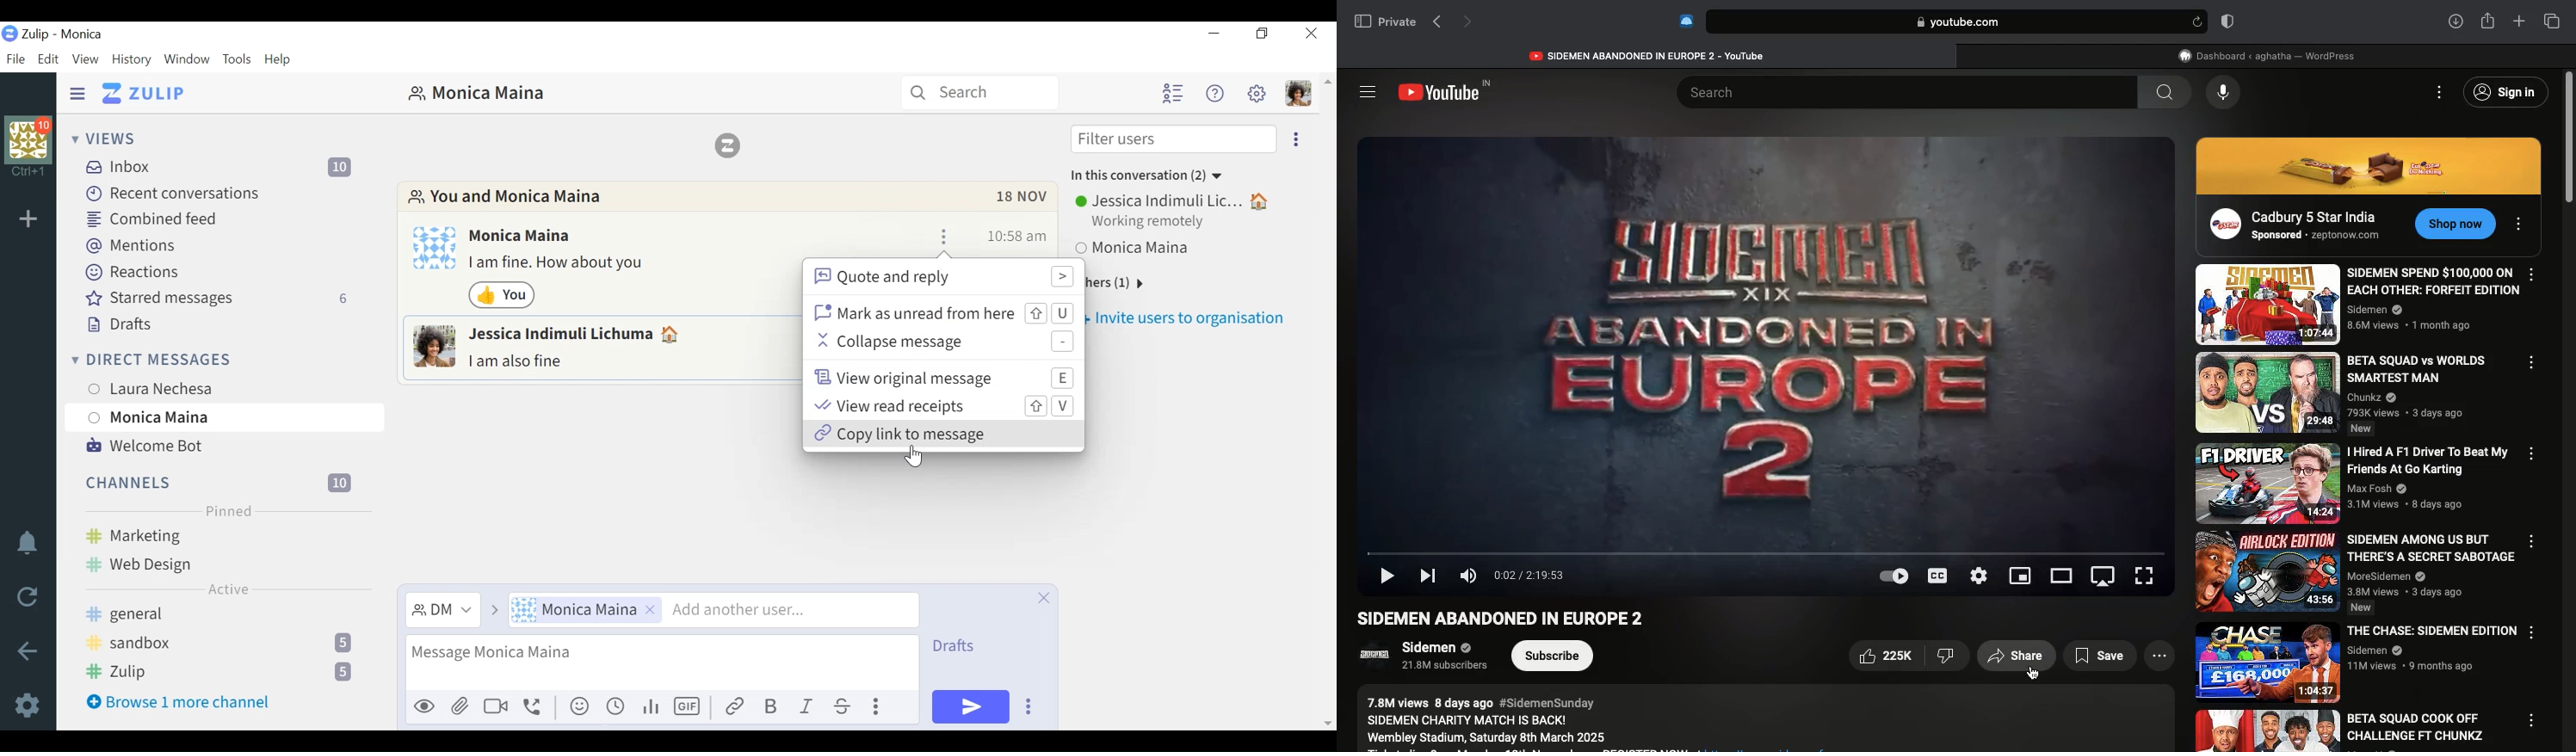 The image size is (2576, 756). I want to click on Zulip logo, so click(732, 145).